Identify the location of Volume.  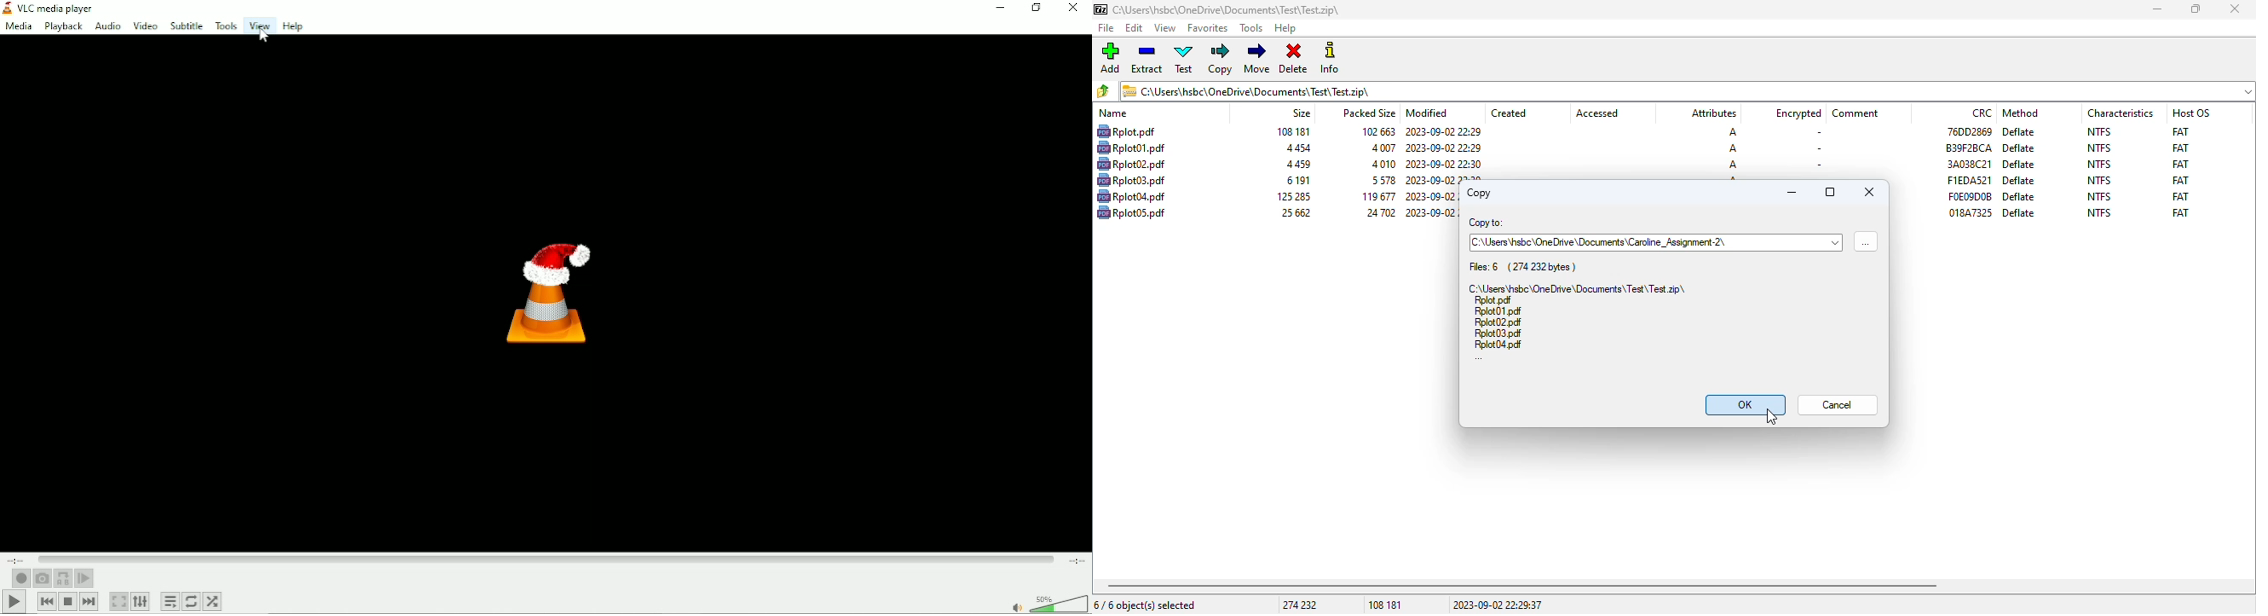
(1040, 597).